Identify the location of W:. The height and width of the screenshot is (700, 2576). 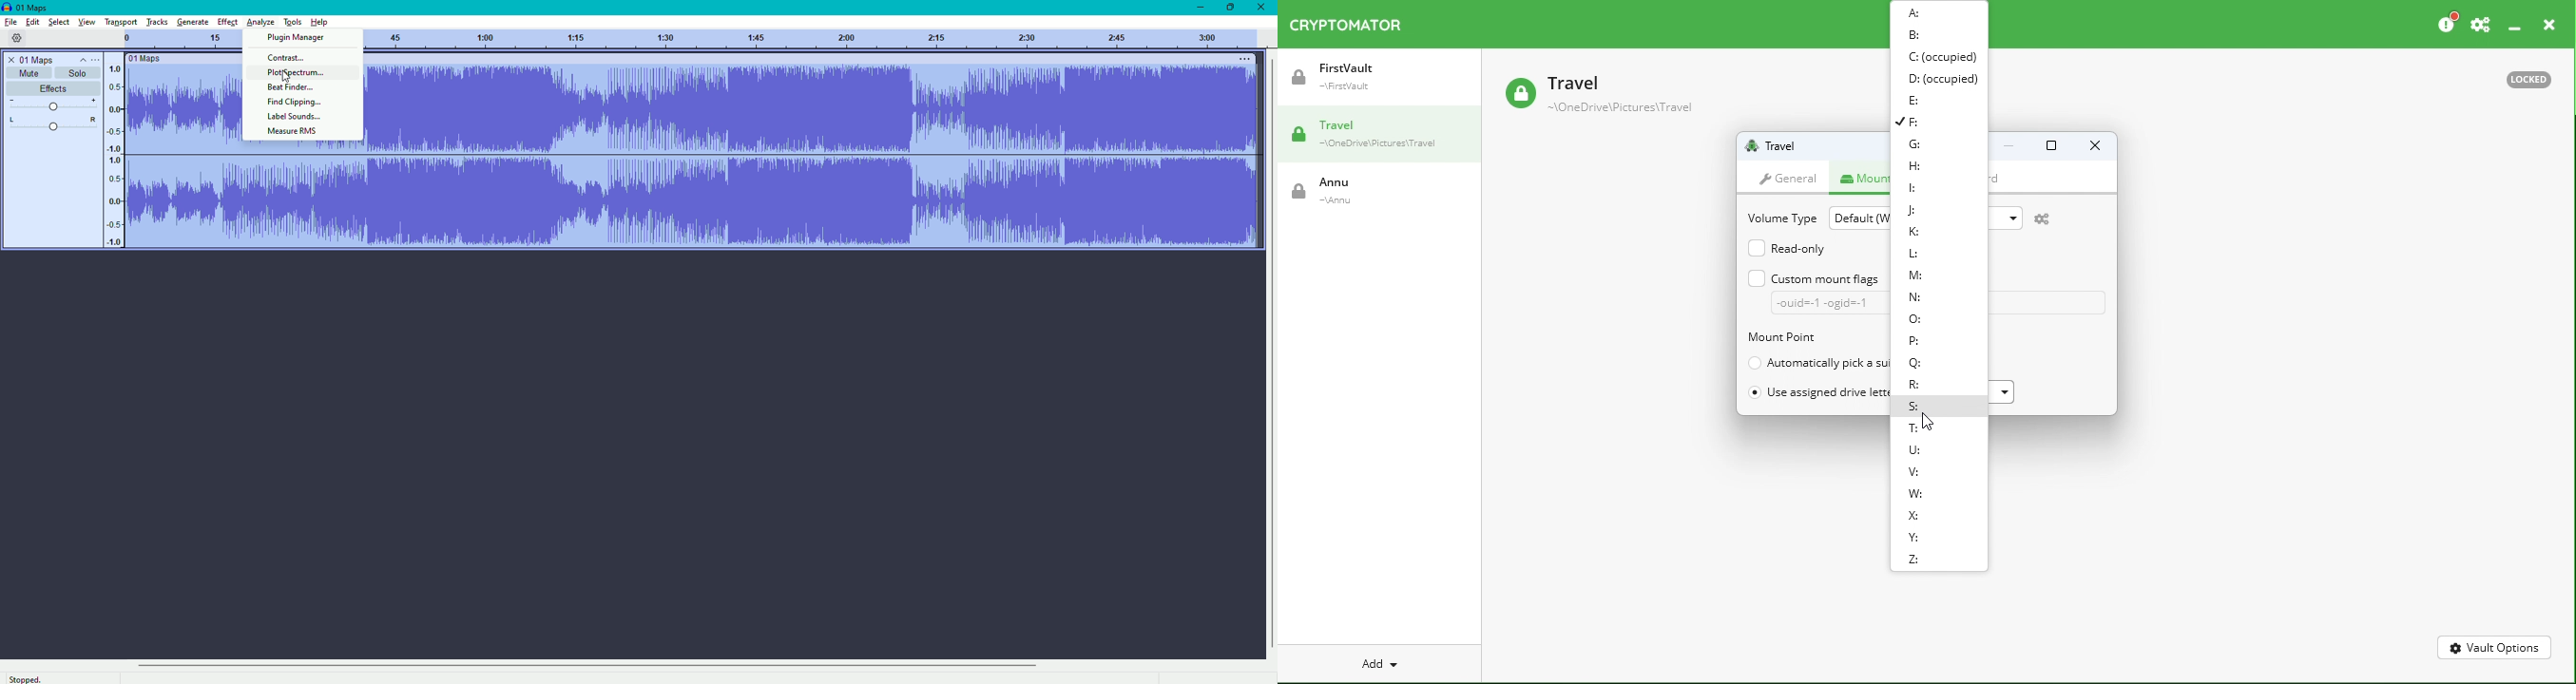
(1917, 495).